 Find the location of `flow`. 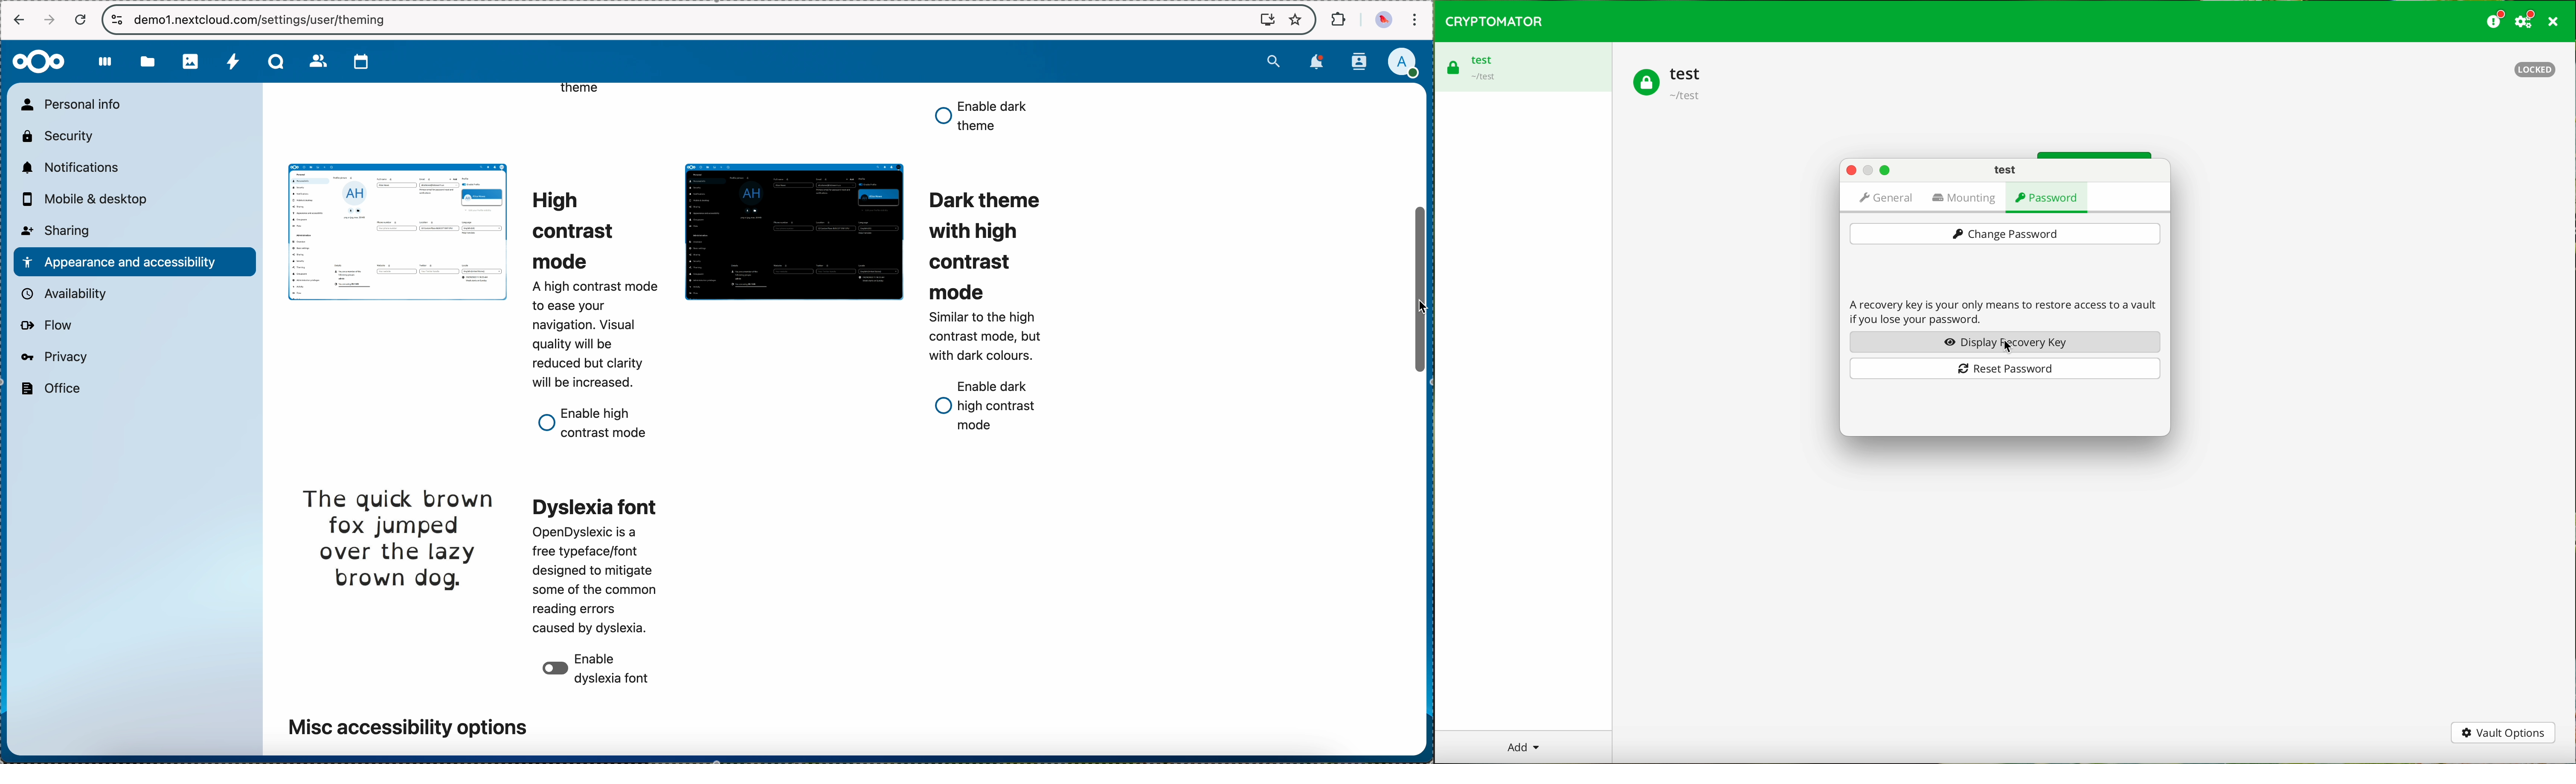

flow is located at coordinates (47, 327).